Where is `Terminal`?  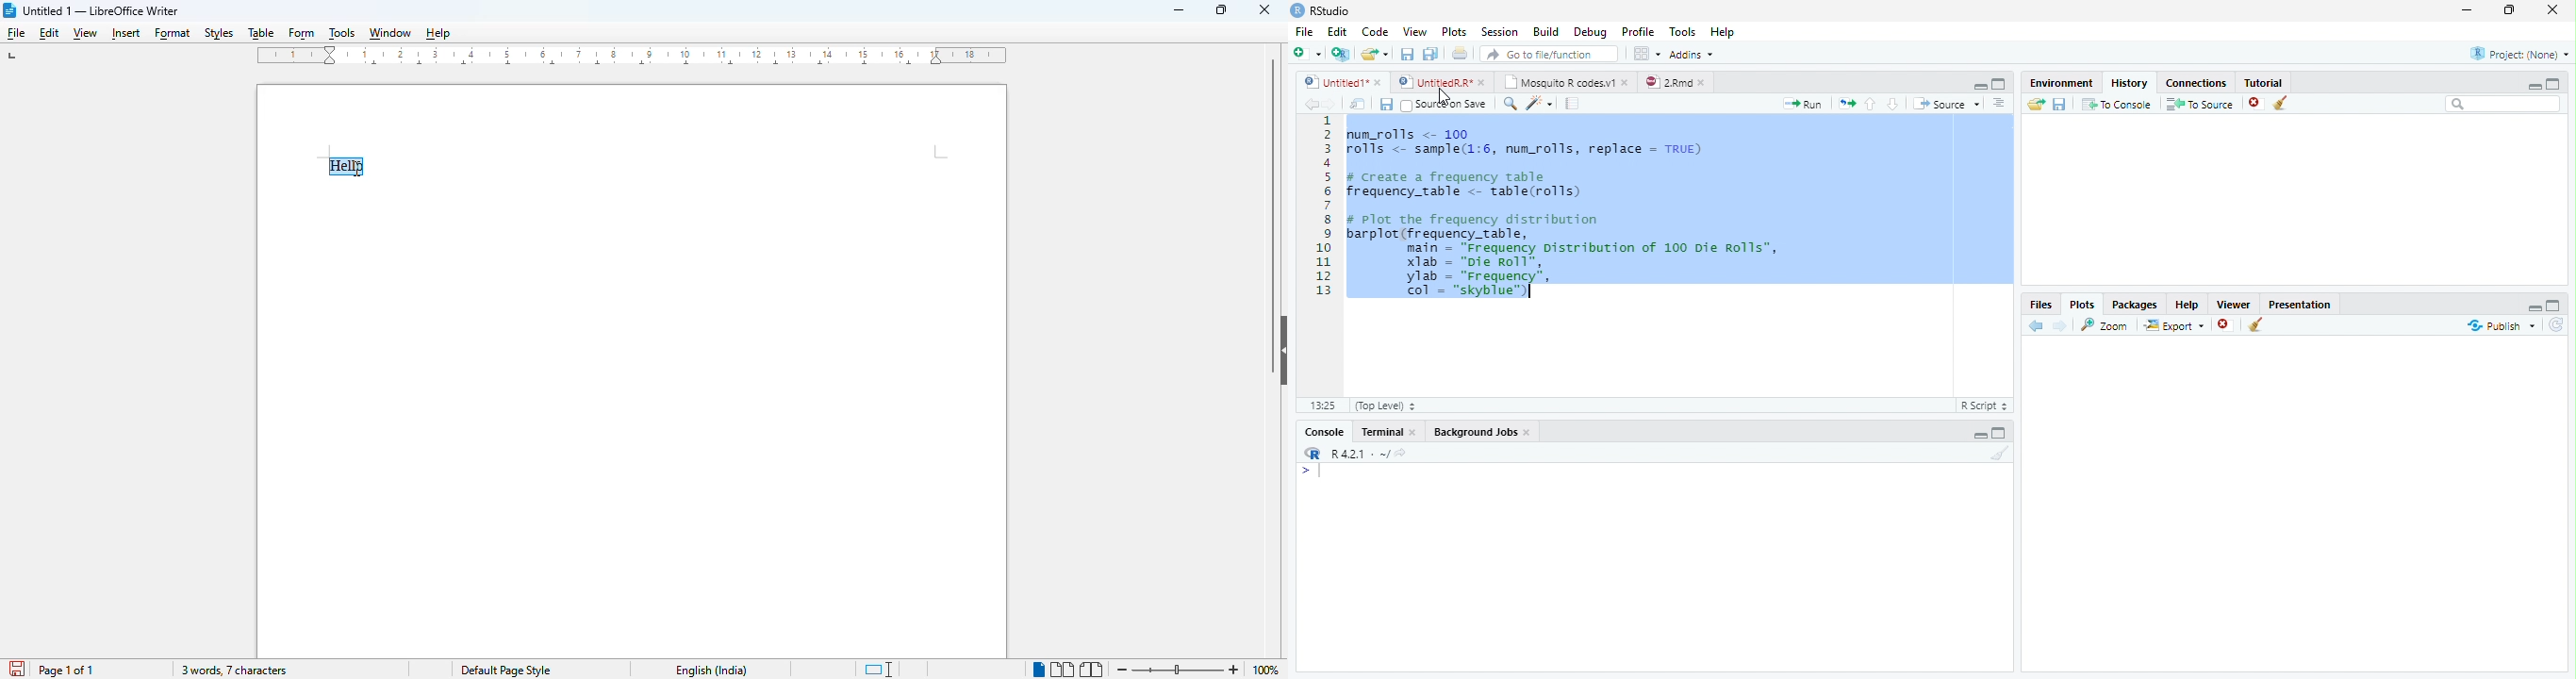 Terminal is located at coordinates (1391, 431).